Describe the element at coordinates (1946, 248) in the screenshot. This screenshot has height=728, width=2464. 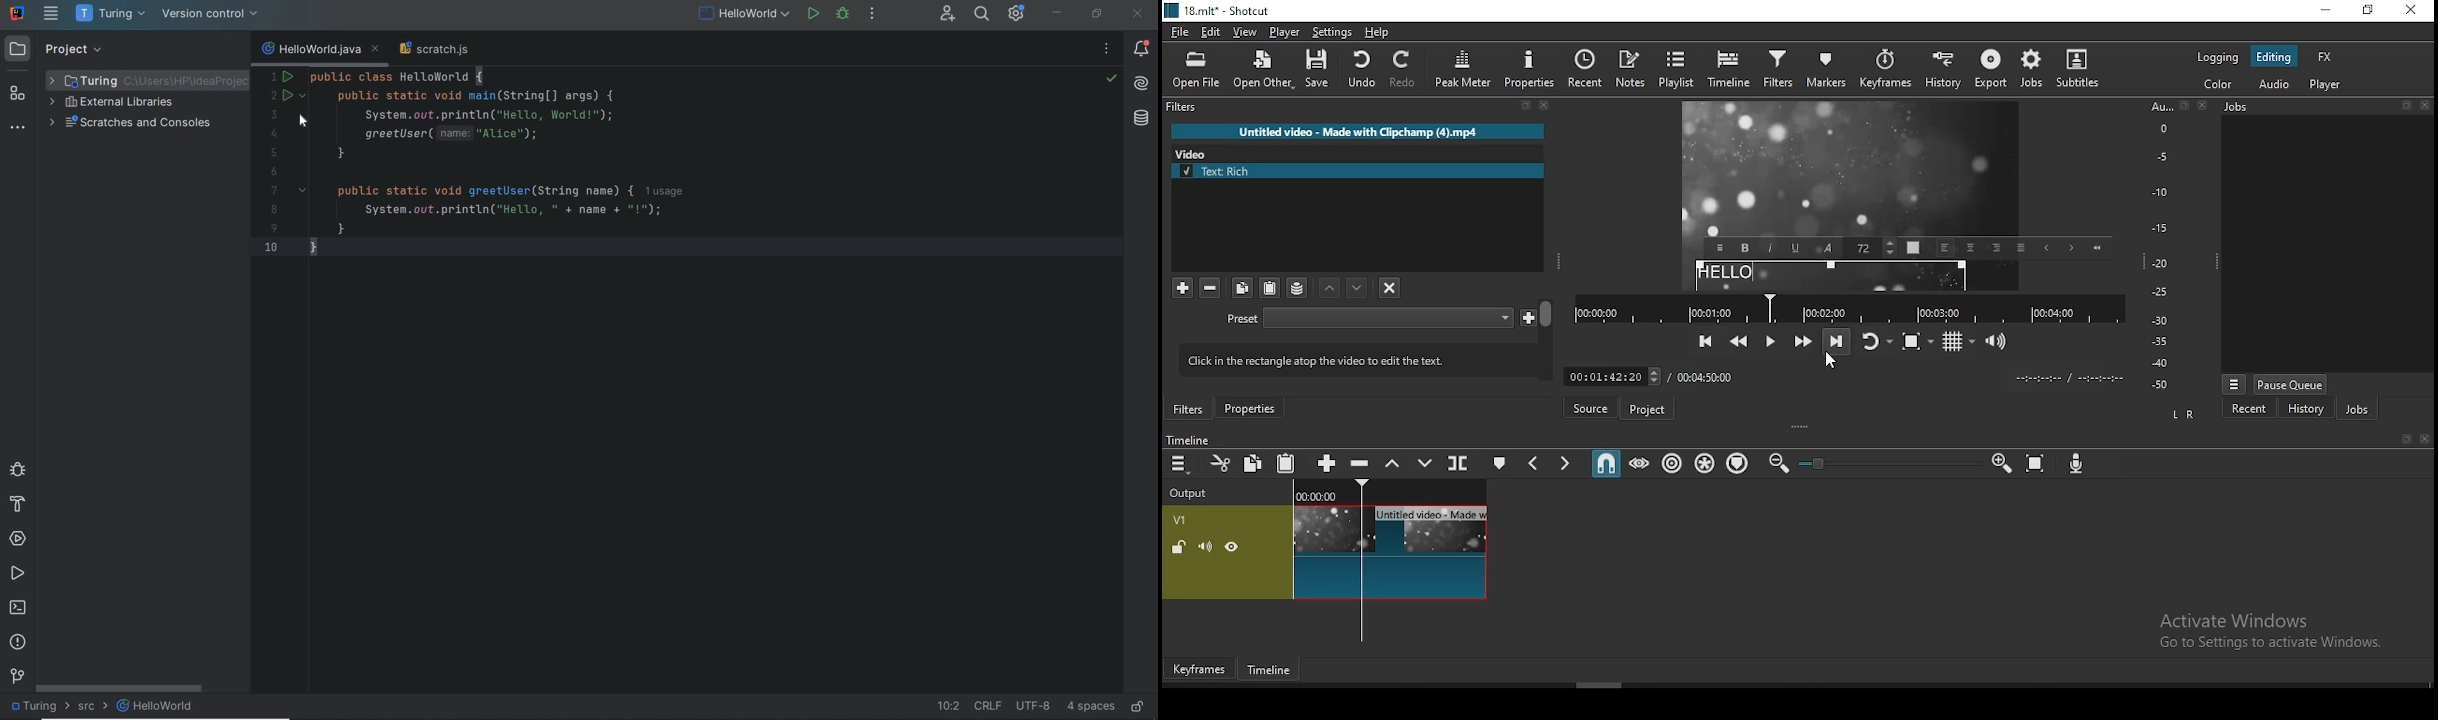
I see `Left align` at that location.